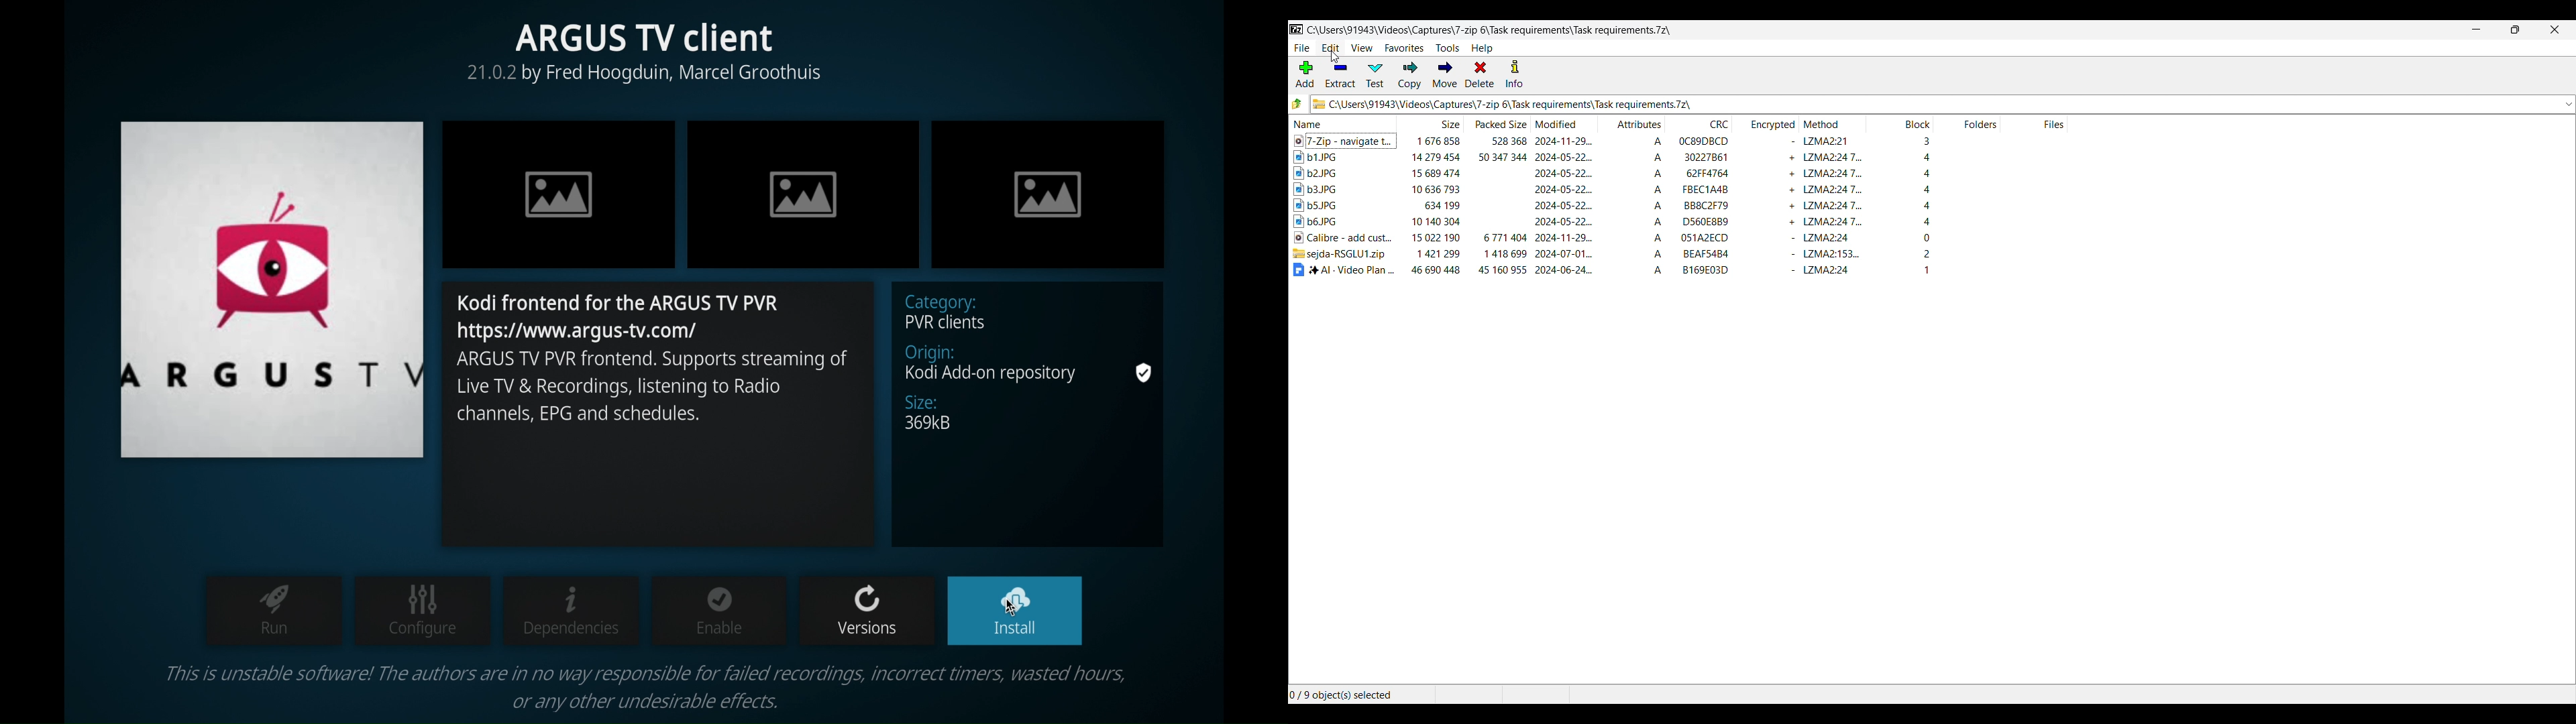 Image resolution: width=2576 pixels, height=728 pixels. What do you see at coordinates (989, 364) in the screenshot?
I see `Origin.Kodi Add-on repository` at bounding box center [989, 364].